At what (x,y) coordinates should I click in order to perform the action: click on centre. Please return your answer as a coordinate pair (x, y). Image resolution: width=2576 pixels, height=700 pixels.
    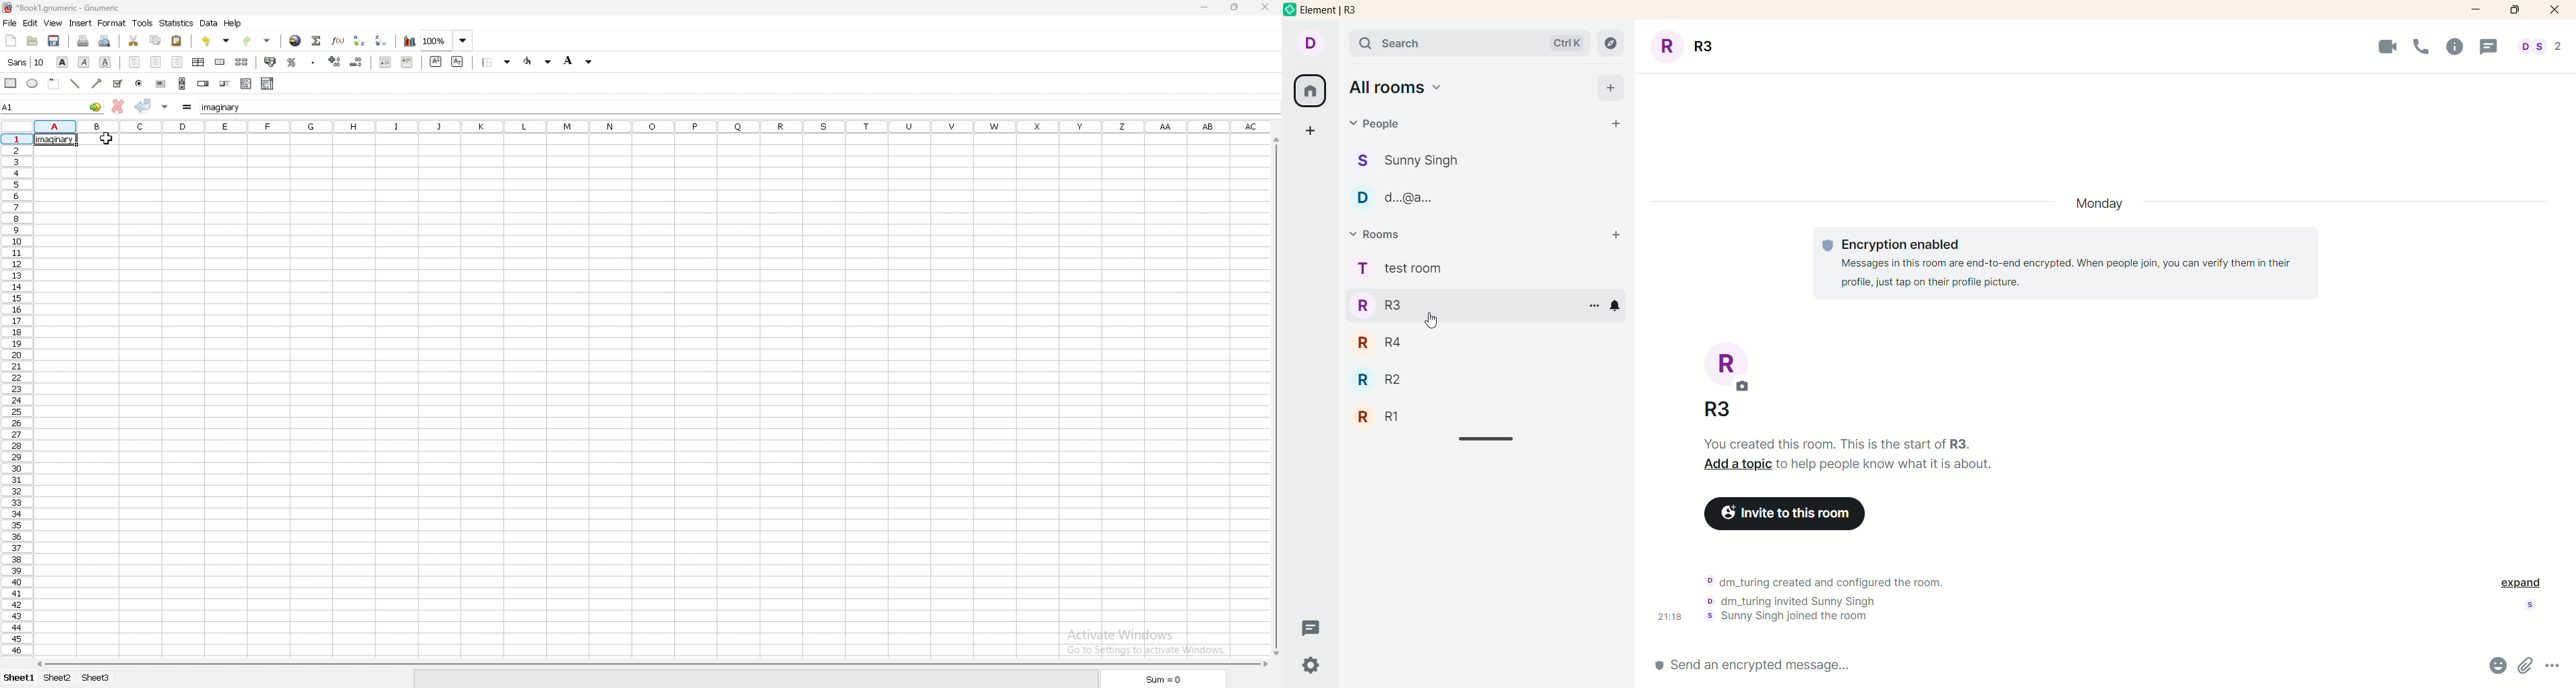
    Looking at the image, I should click on (155, 61).